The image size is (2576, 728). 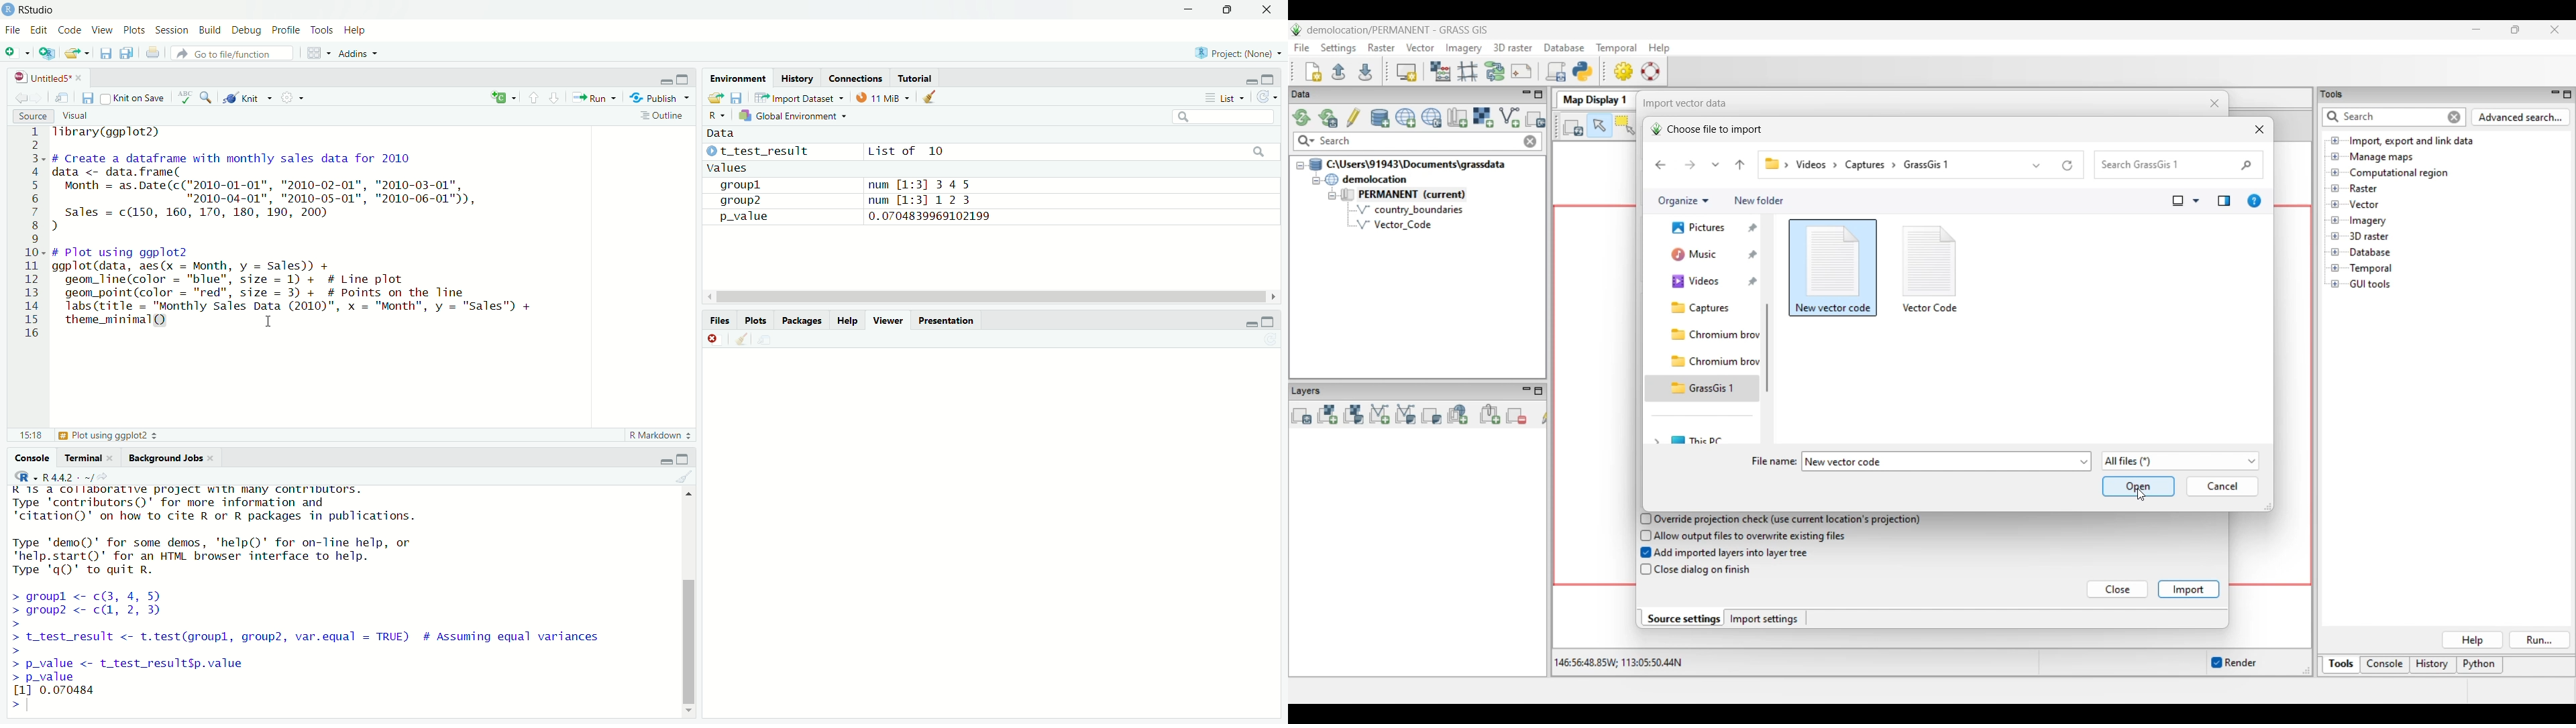 What do you see at coordinates (1264, 12) in the screenshot?
I see `close` at bounding box center [1264, 12].